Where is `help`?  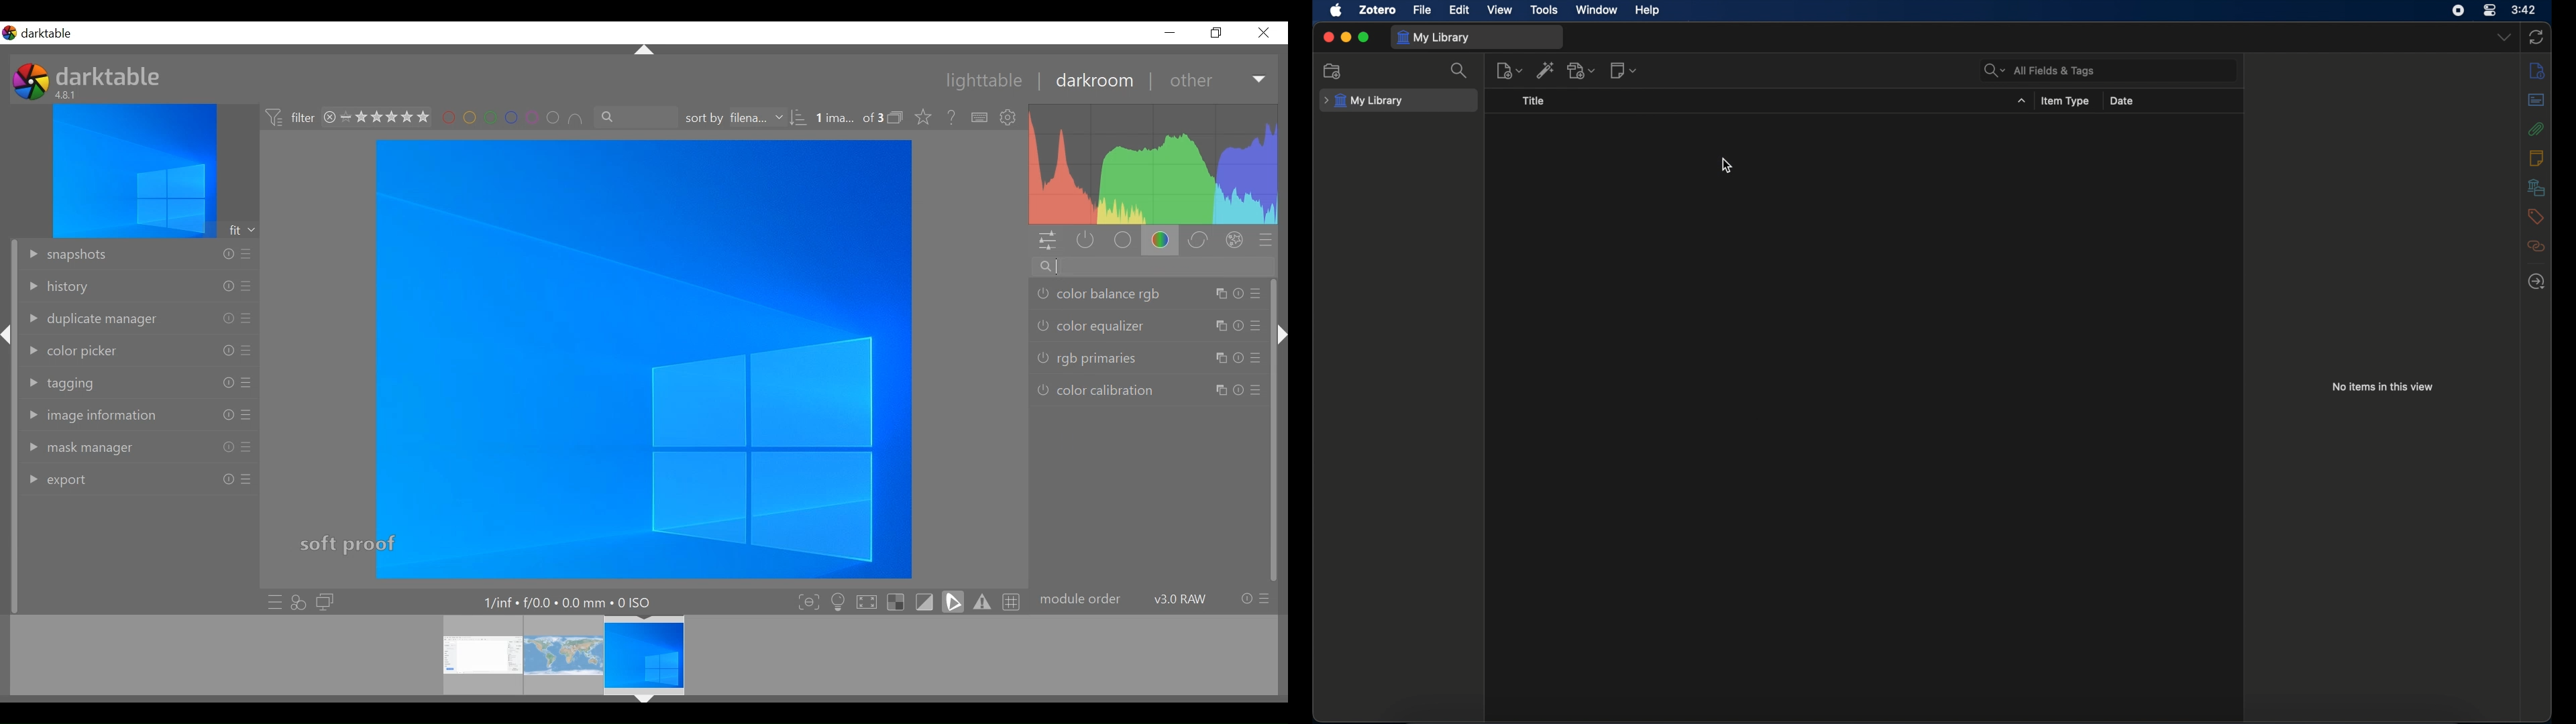
help is located at coordinates (947, 118).